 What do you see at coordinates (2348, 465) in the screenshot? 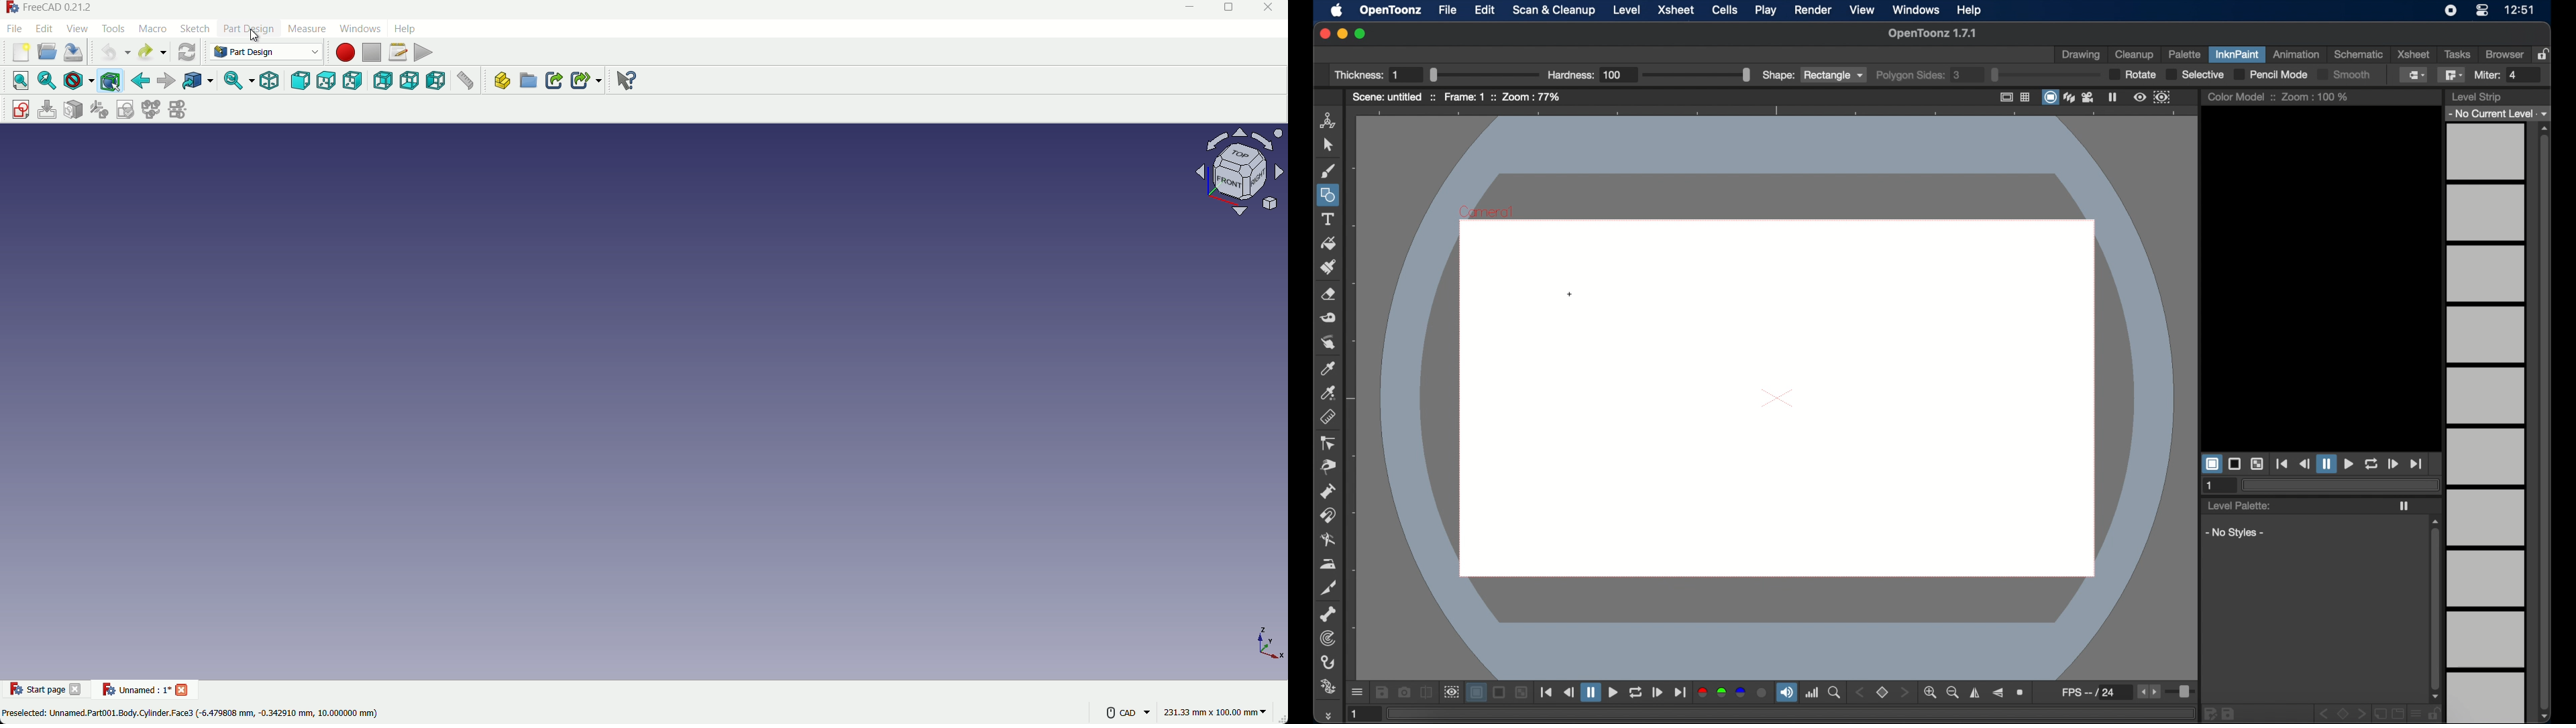
I see `play` at bounding box center [2348, 465].